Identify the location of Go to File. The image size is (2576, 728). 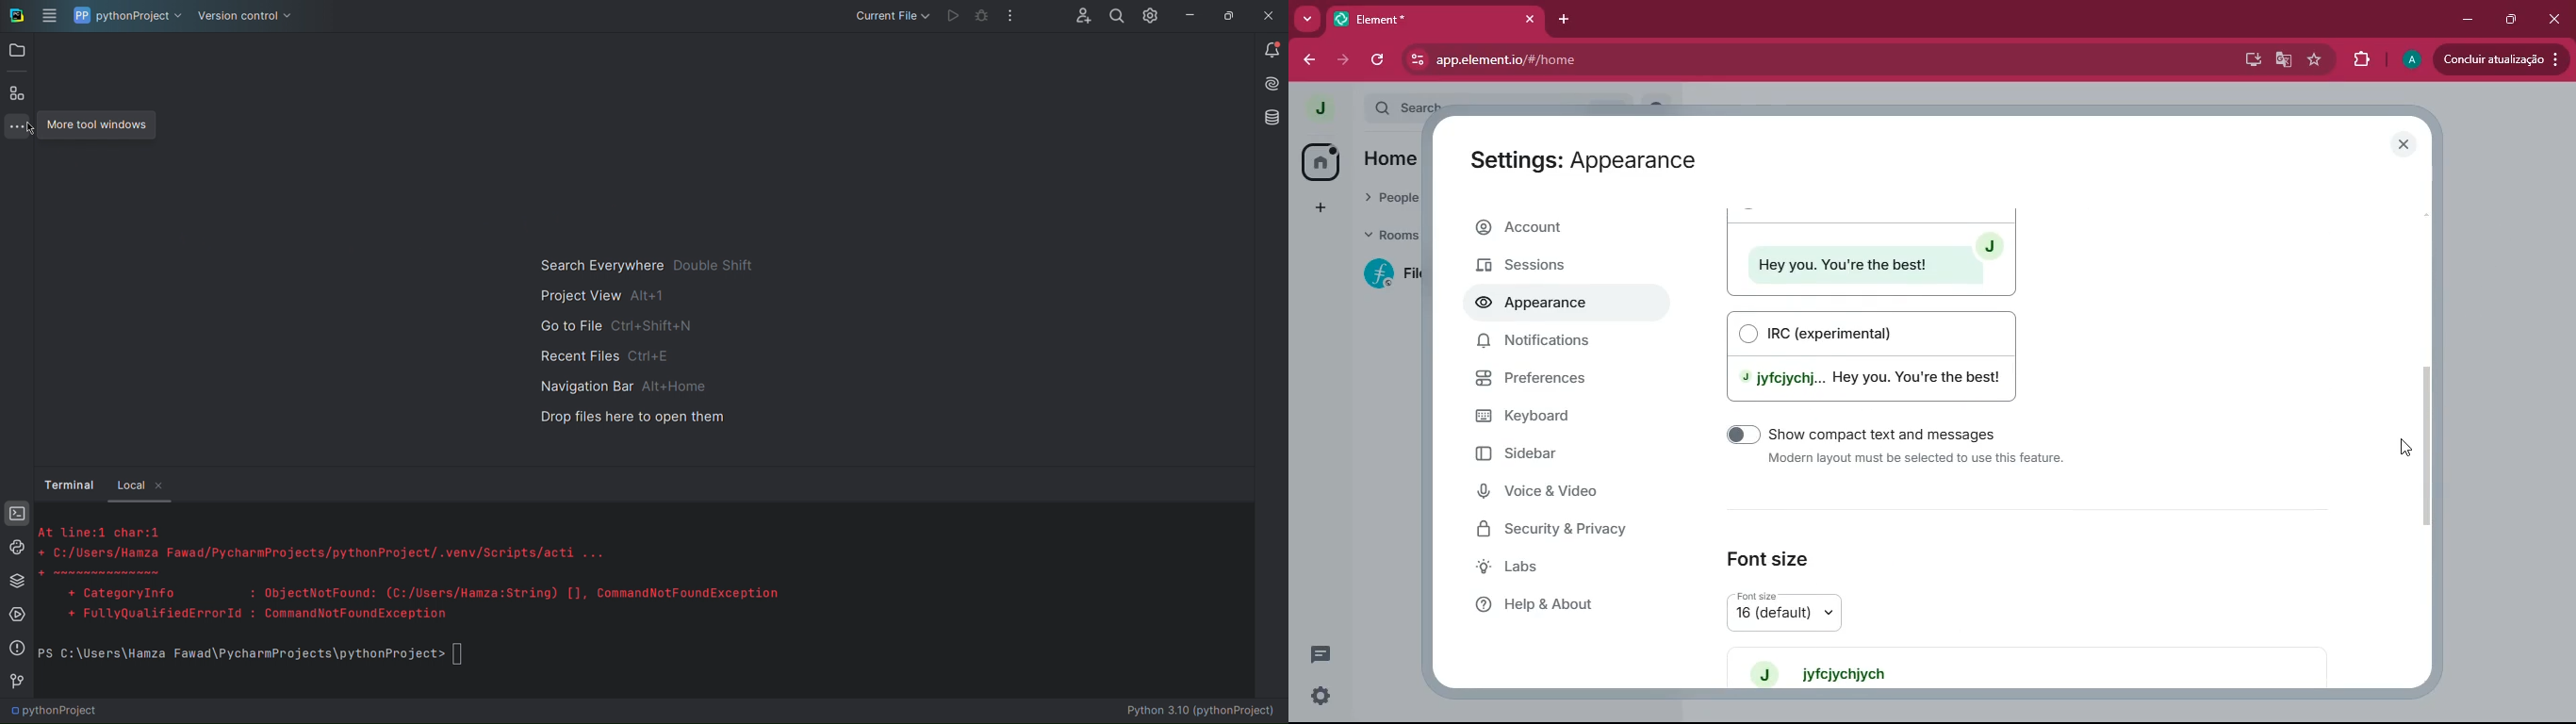
(618, 329).